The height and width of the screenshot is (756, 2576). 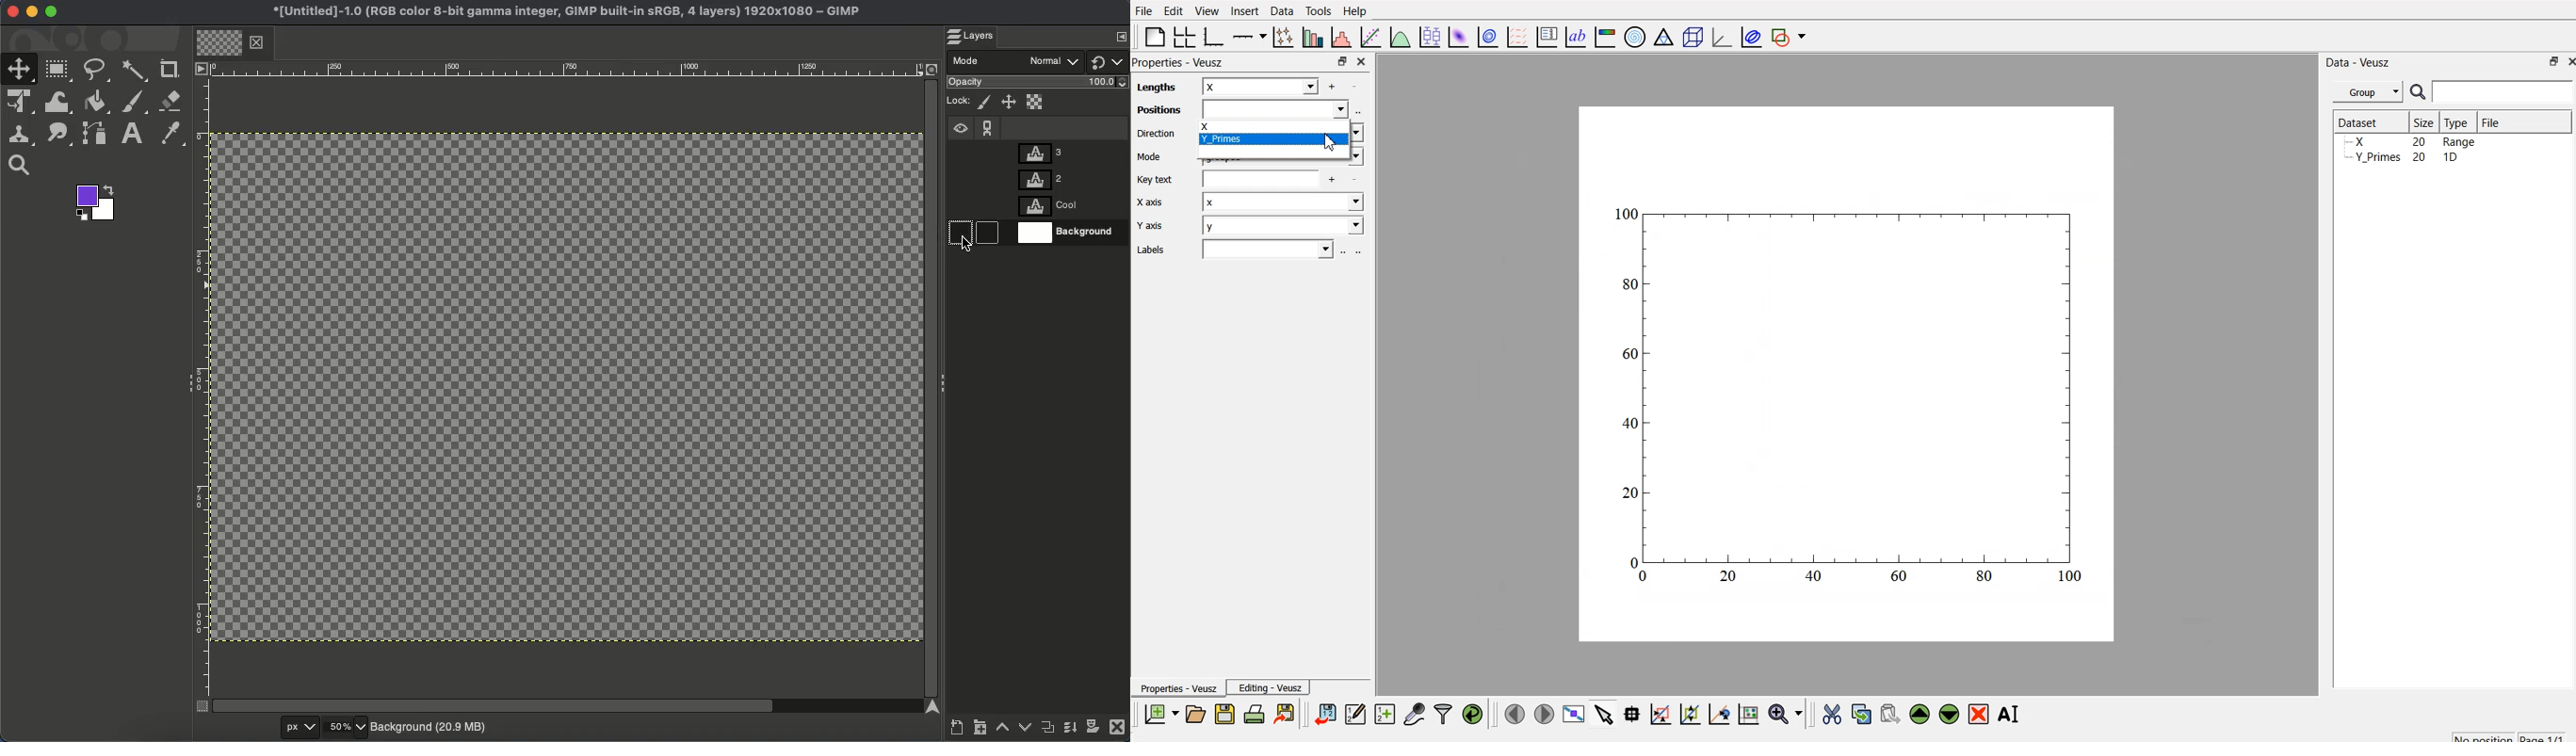 What do you see at coordinates (1665, 36) in the screenshot?
I see `Ternary graph` at bounding box center [1665, 36].